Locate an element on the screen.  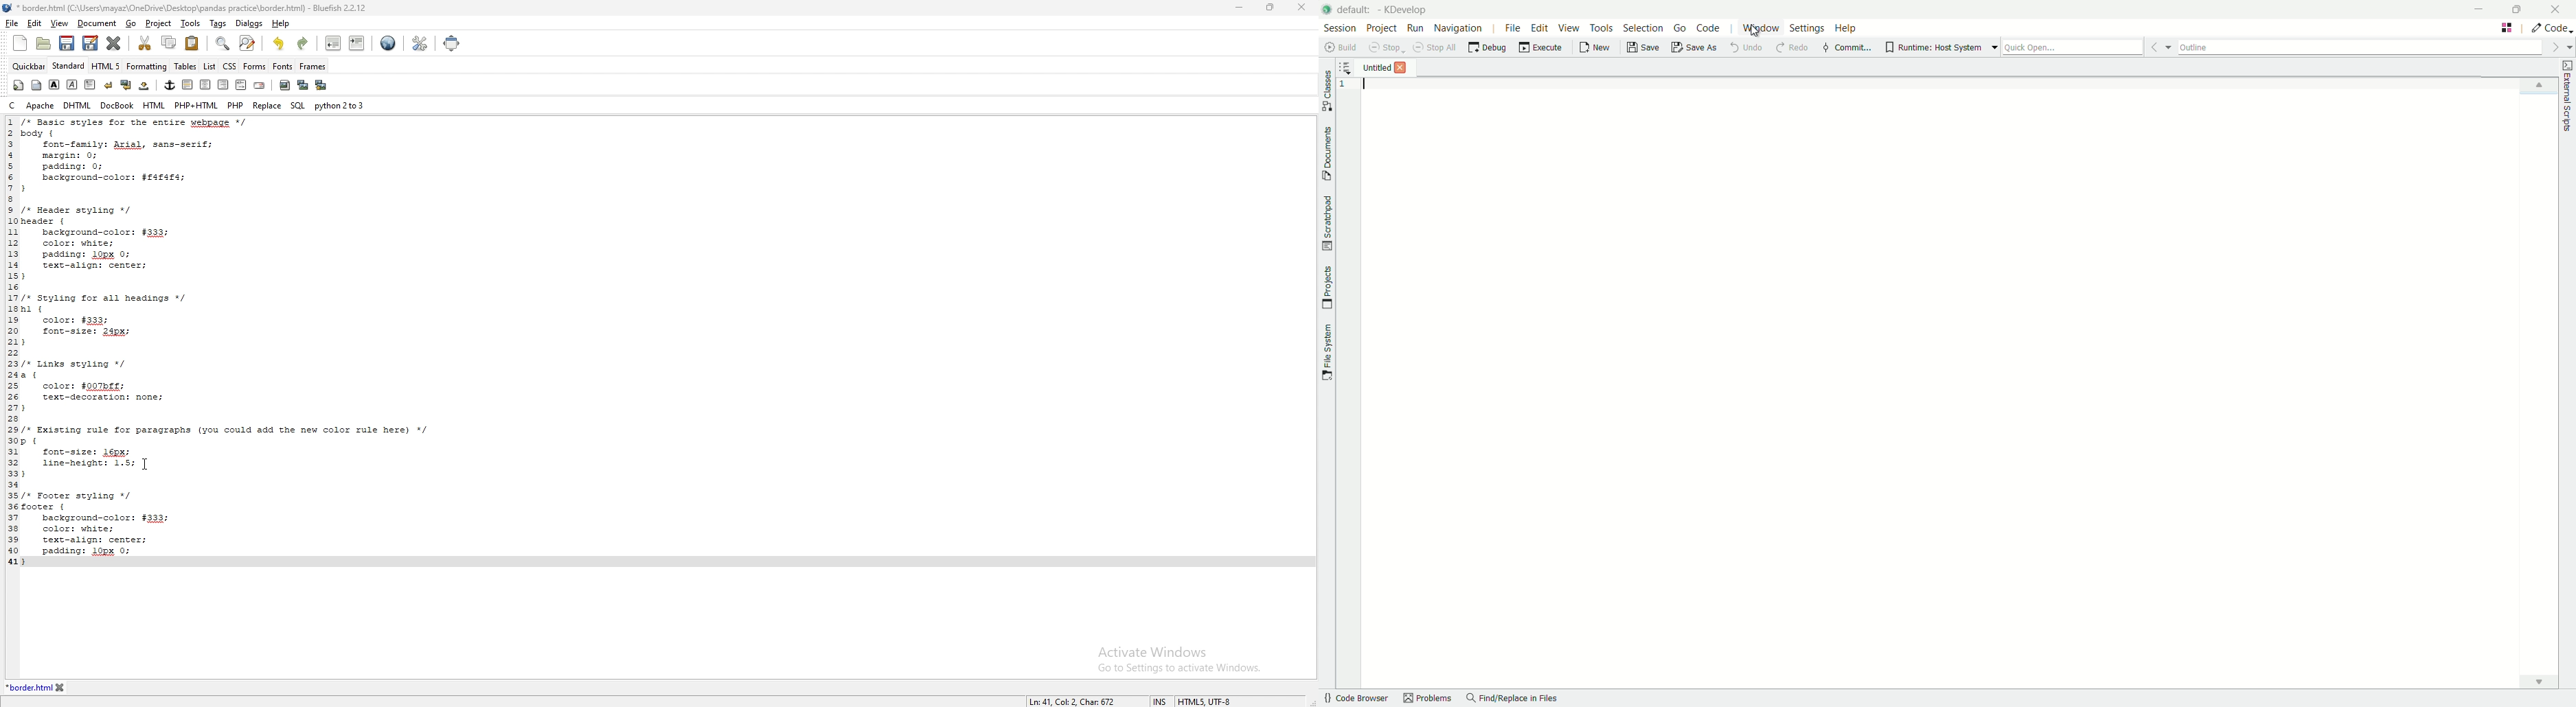
tab is located at coordinates (27, 686).